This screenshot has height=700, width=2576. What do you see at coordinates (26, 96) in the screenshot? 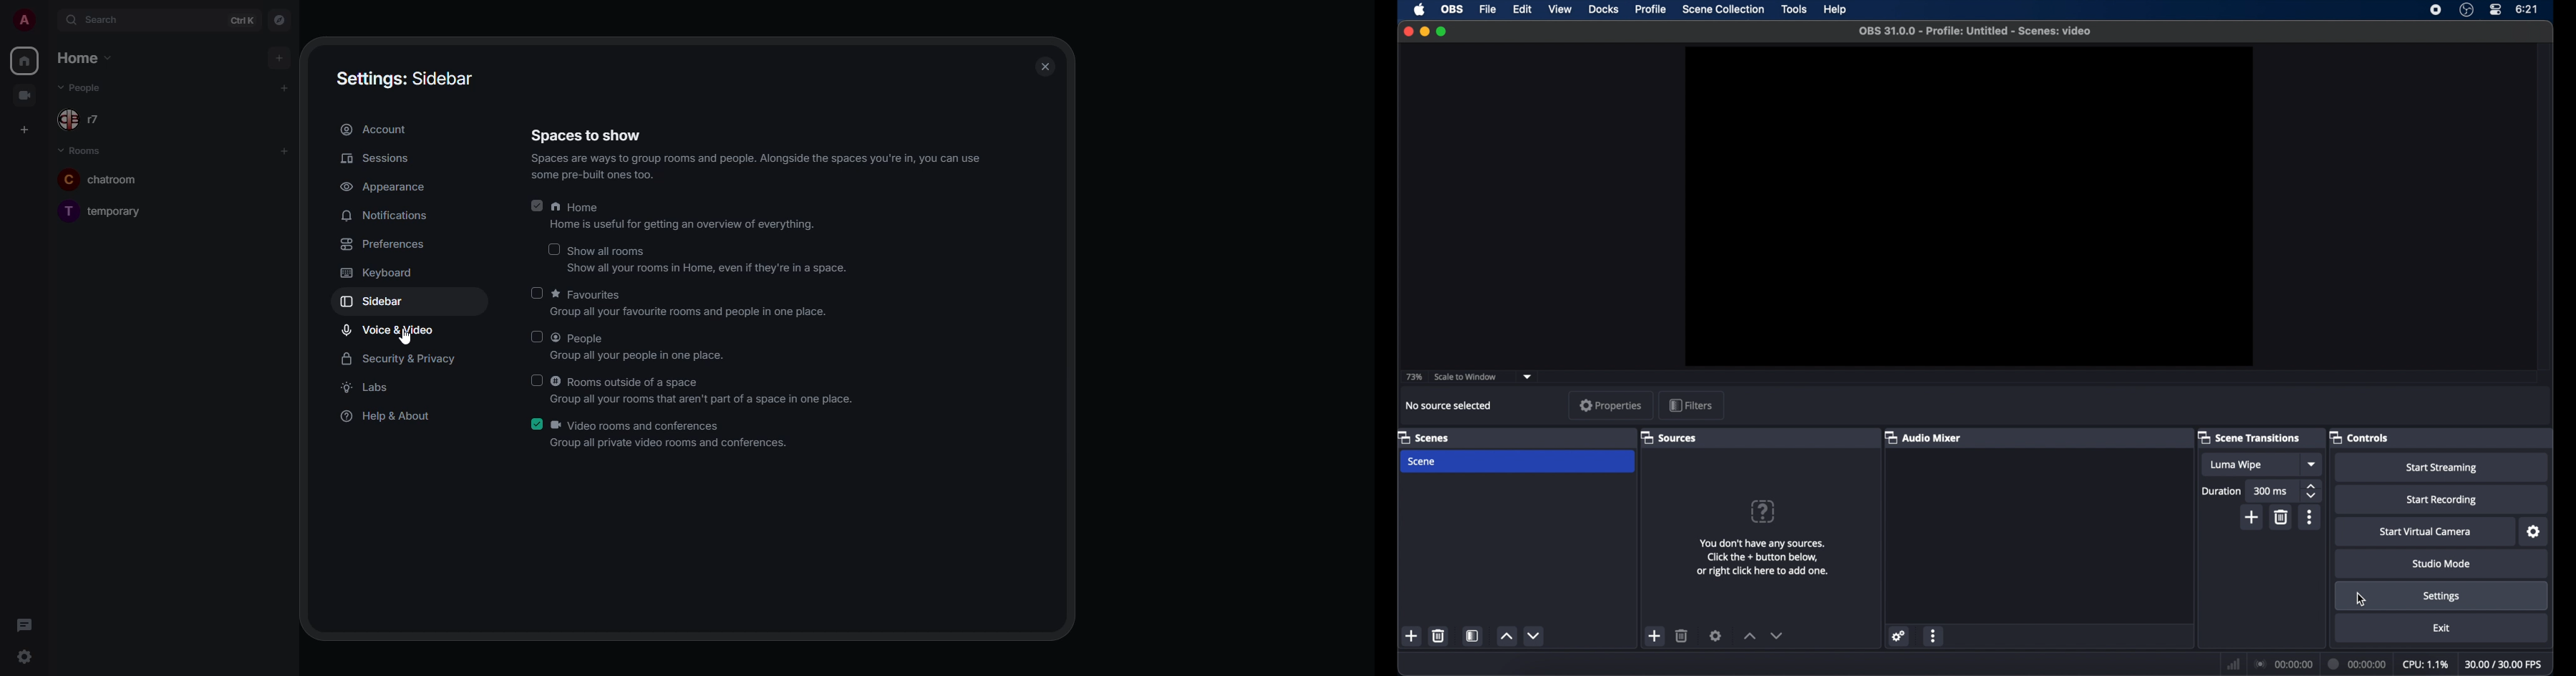
I see `video room` at bounding box center [26, 96].